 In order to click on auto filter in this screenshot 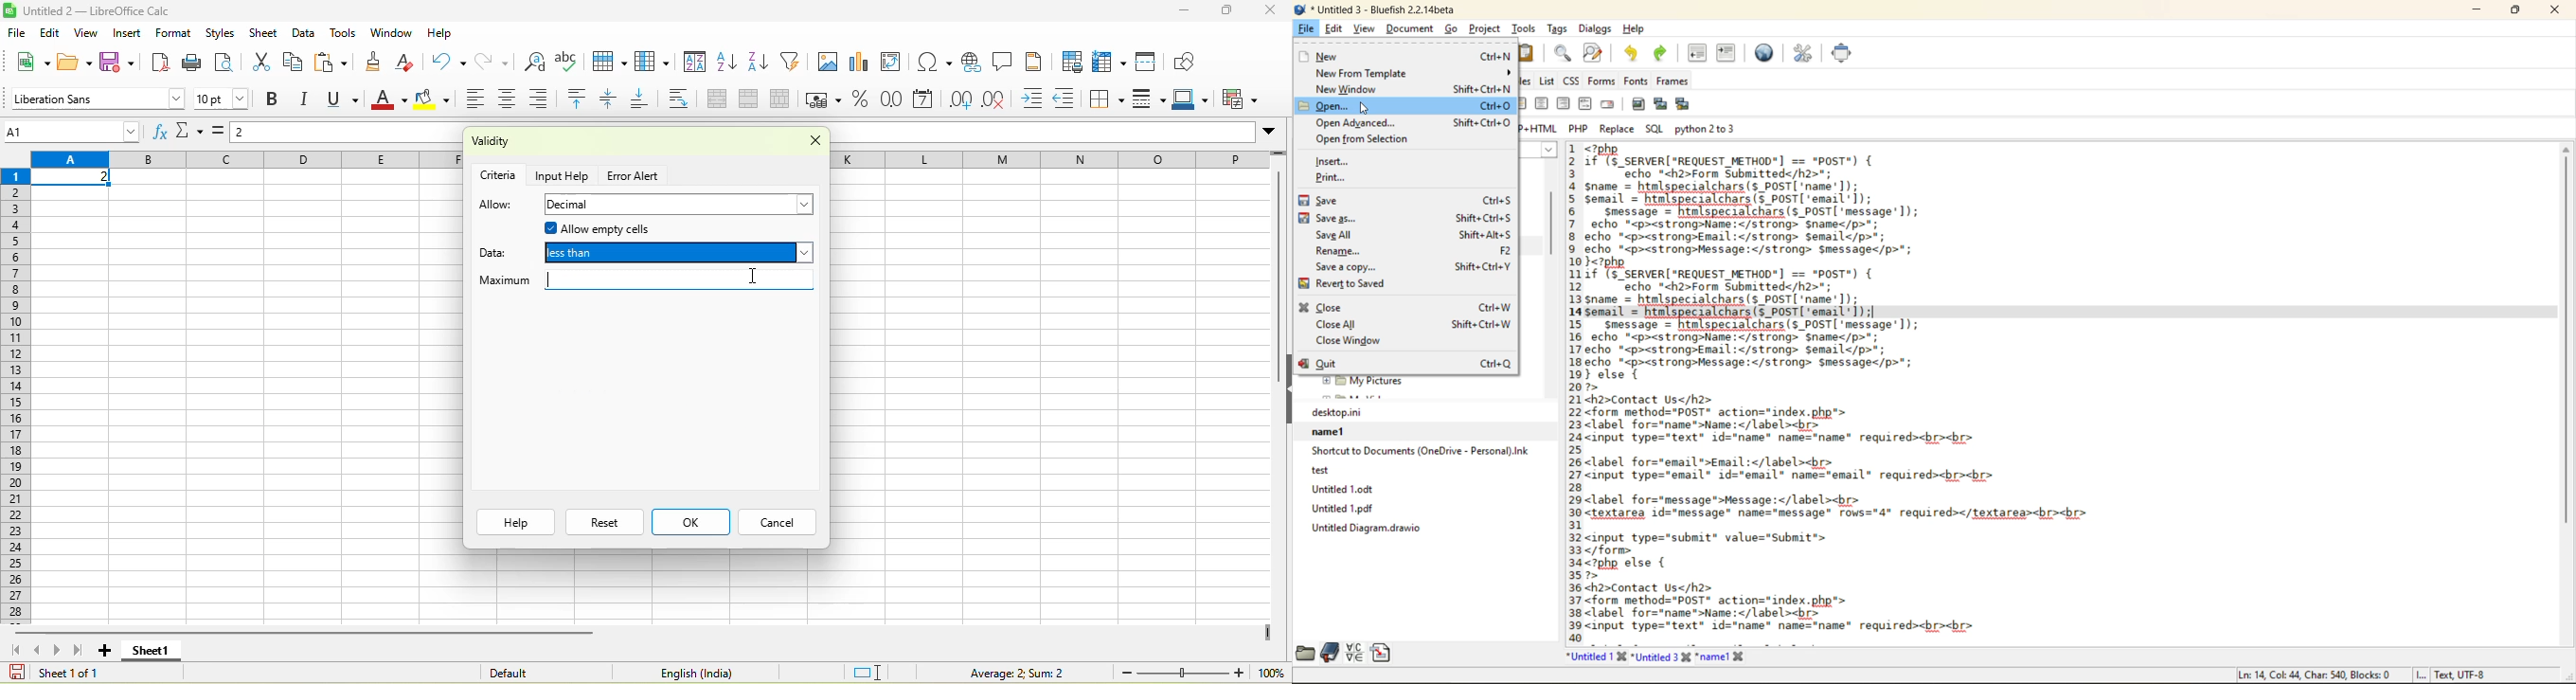, I will do `click(794, 61)`.